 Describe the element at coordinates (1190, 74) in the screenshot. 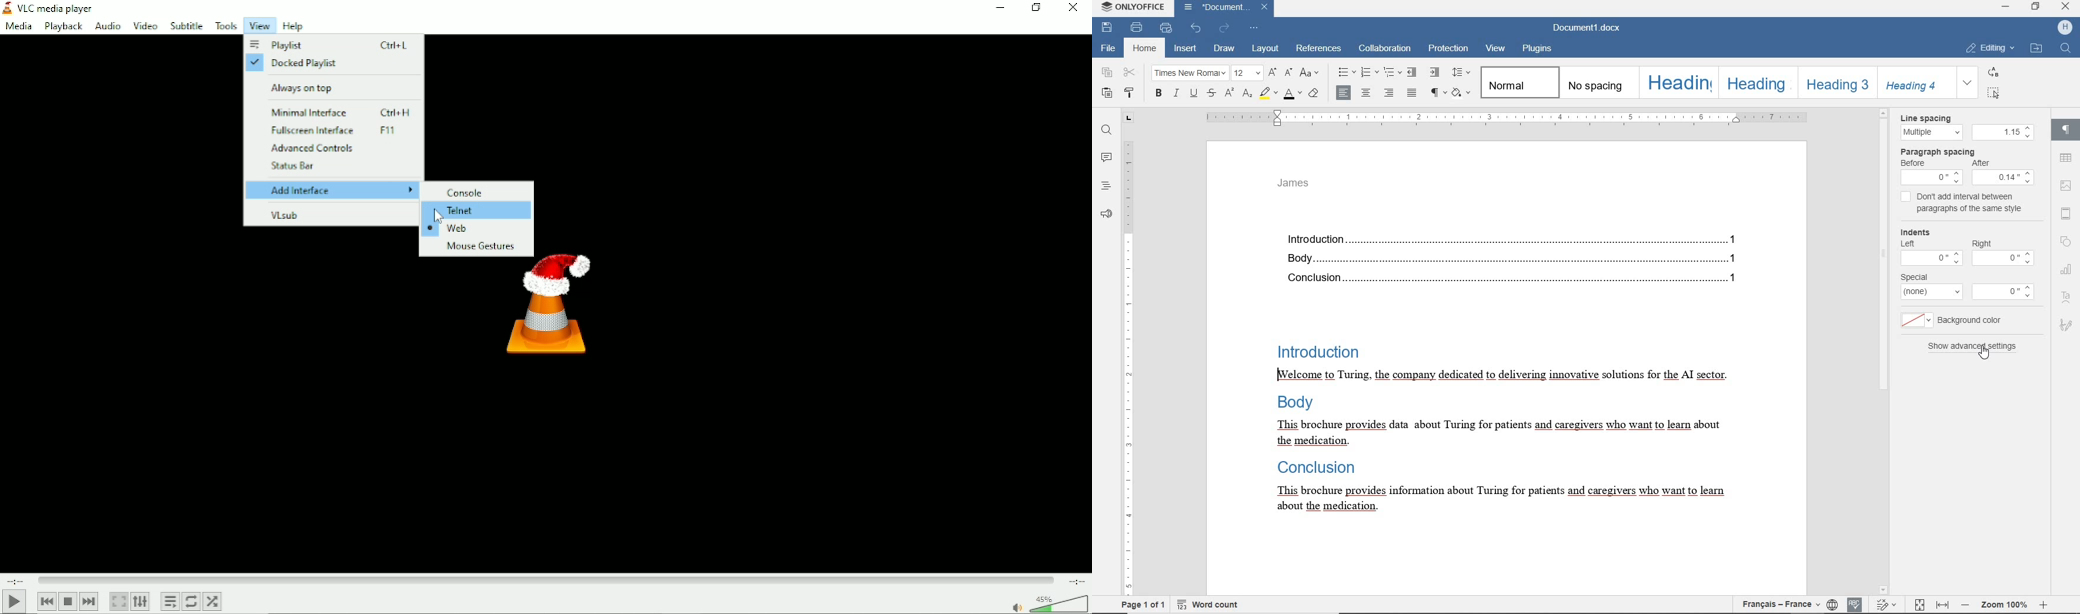

I see `font` at that location.